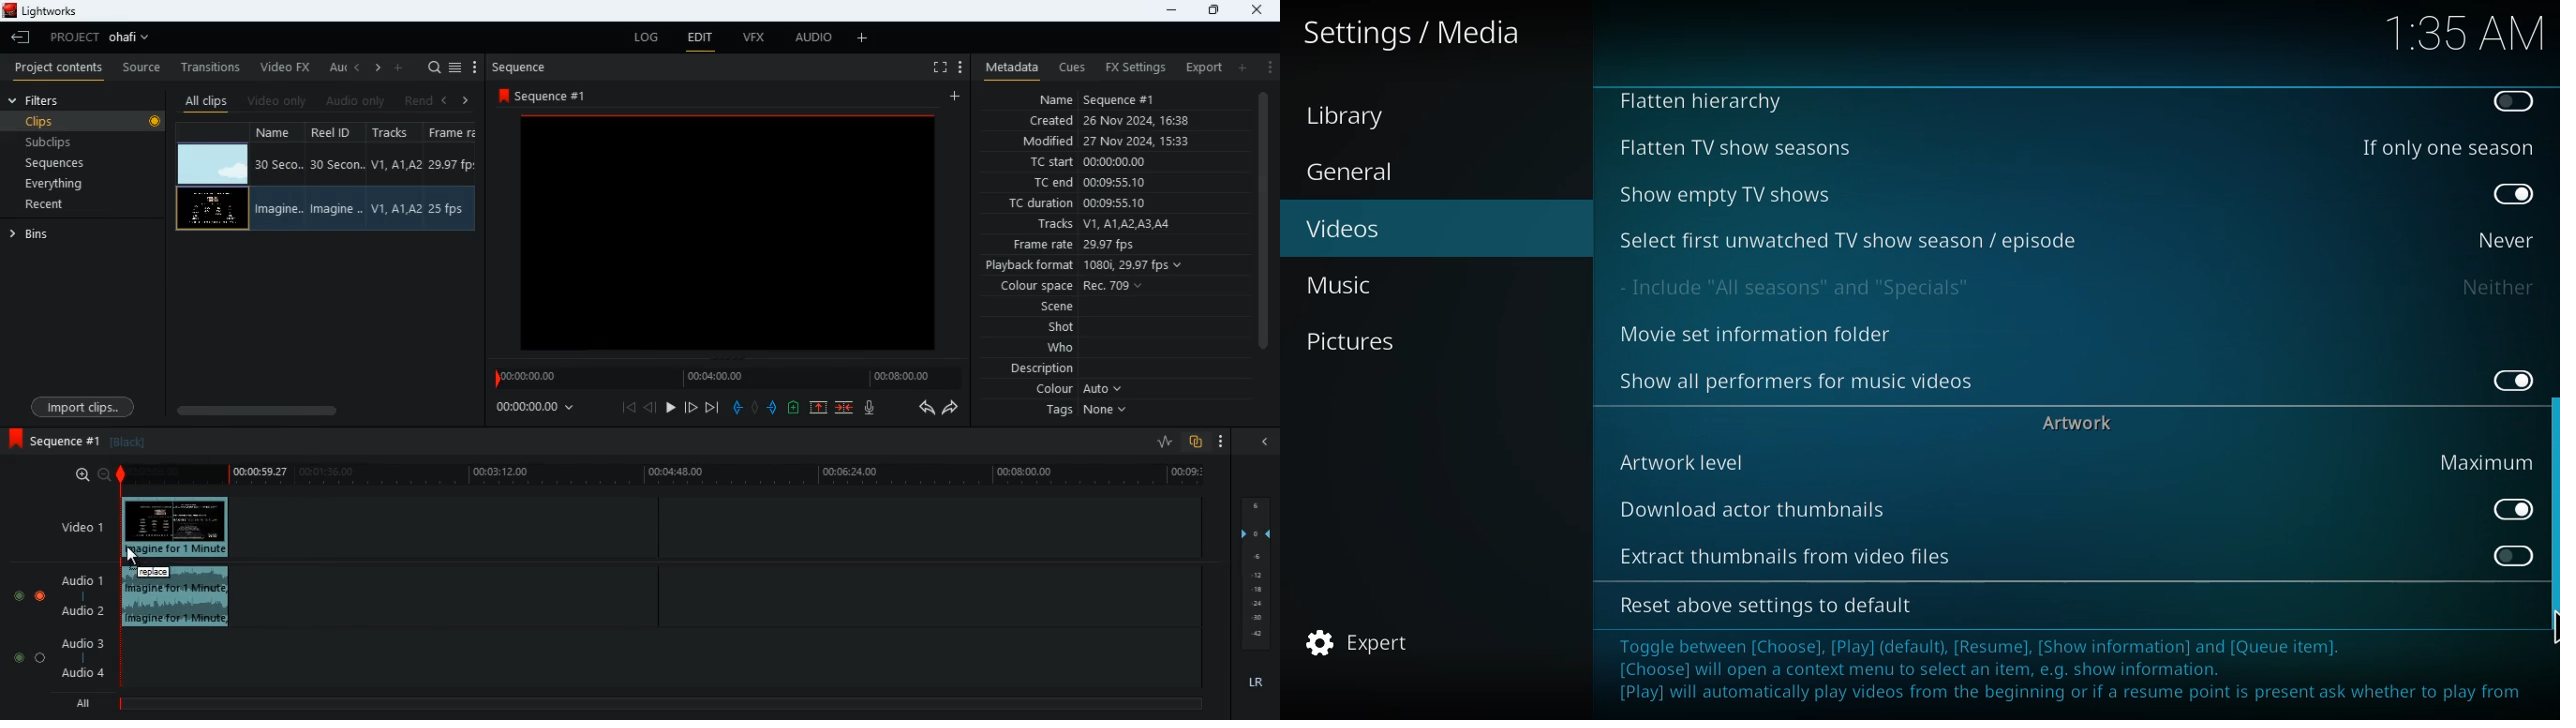  What do you see at coordinates (453, 165) in the screenshot?
I see `Frame rate` at bounding box center [453, 165].